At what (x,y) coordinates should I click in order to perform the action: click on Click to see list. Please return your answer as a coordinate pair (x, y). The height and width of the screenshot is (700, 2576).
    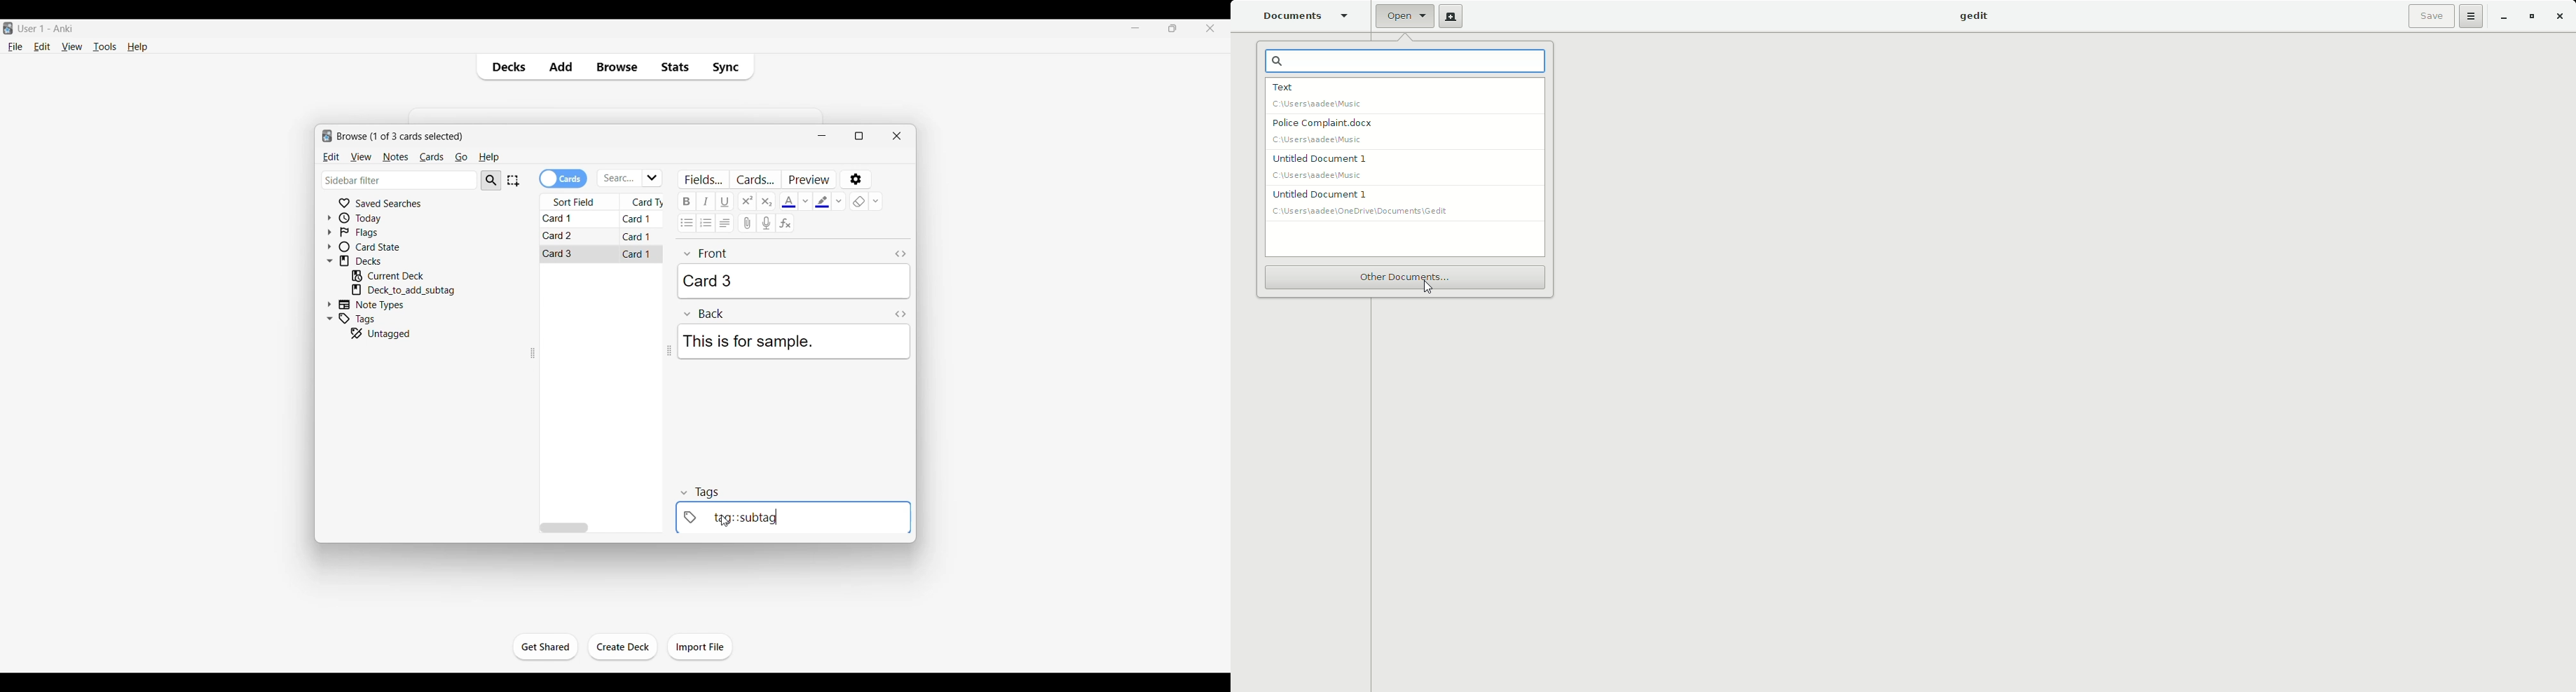
    Looking at the image, I should click on (653, 178).